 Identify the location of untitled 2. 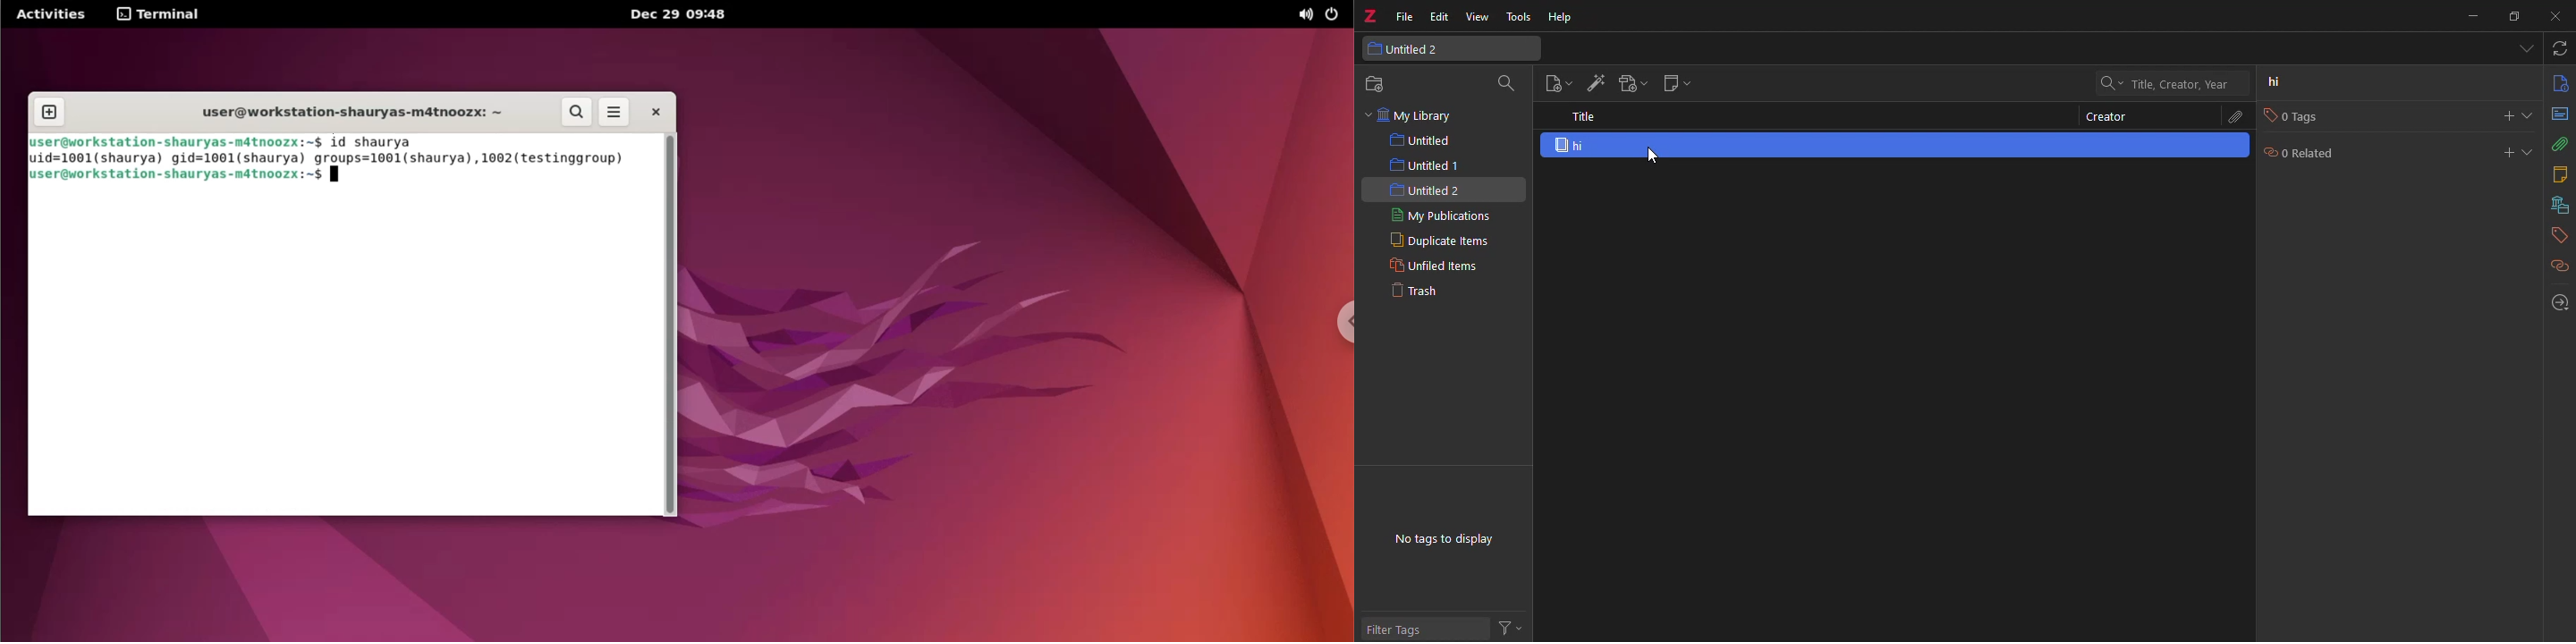
(1432, 188).